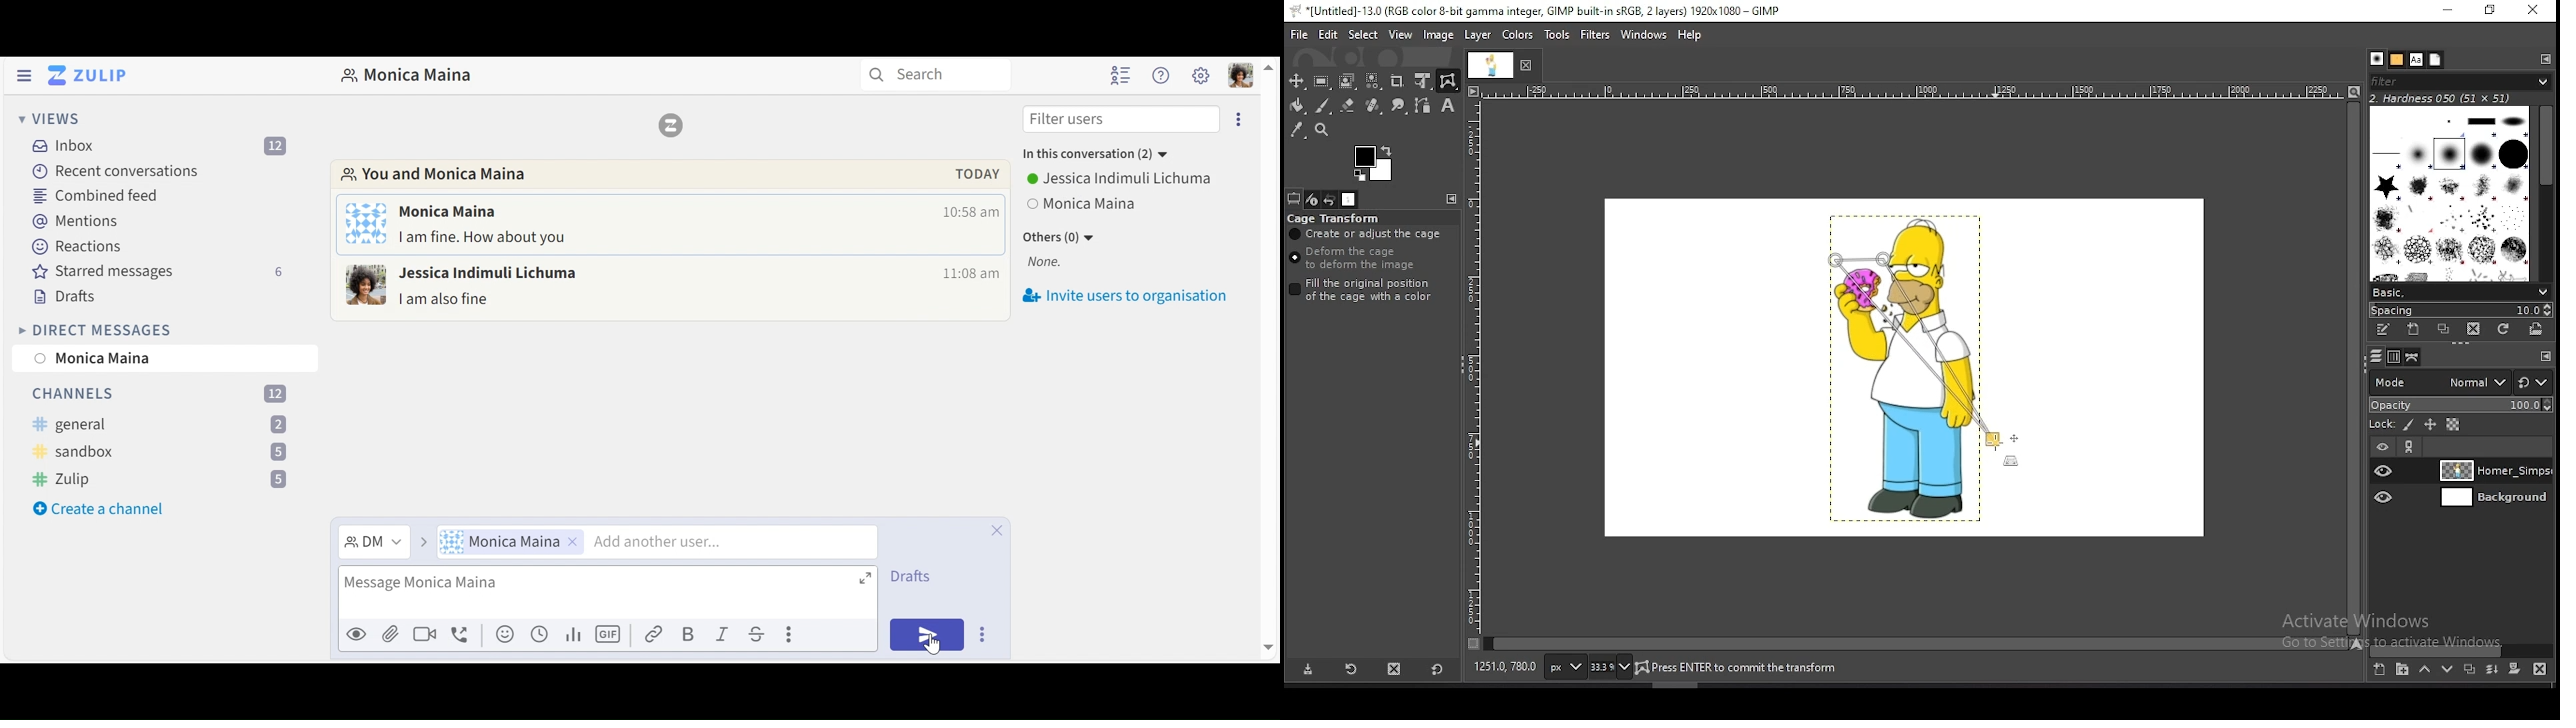  Describe the element at coordinates (159, 481) in the screenshot. I see `Channel` at that location.